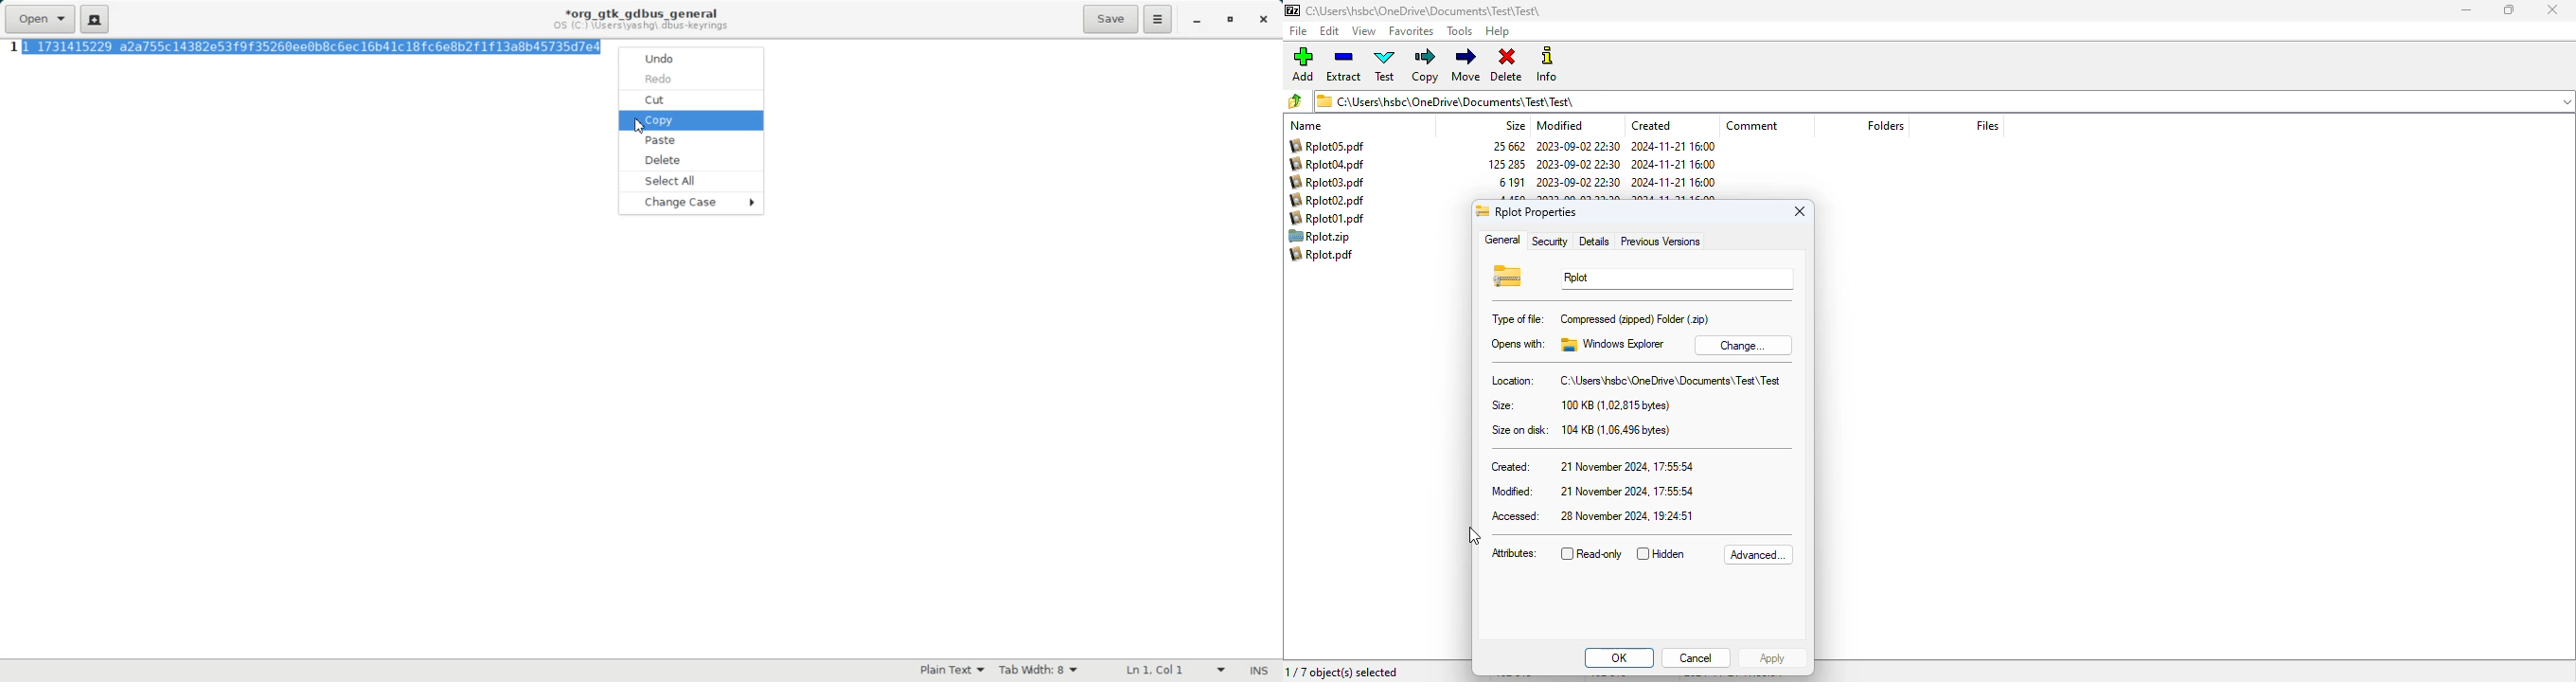  What do you see at coordinates (1600, 319) in the screenshot?
I see `type of file: compressed (zipped) folder (.zip)` at bounding box center [1600, 319].